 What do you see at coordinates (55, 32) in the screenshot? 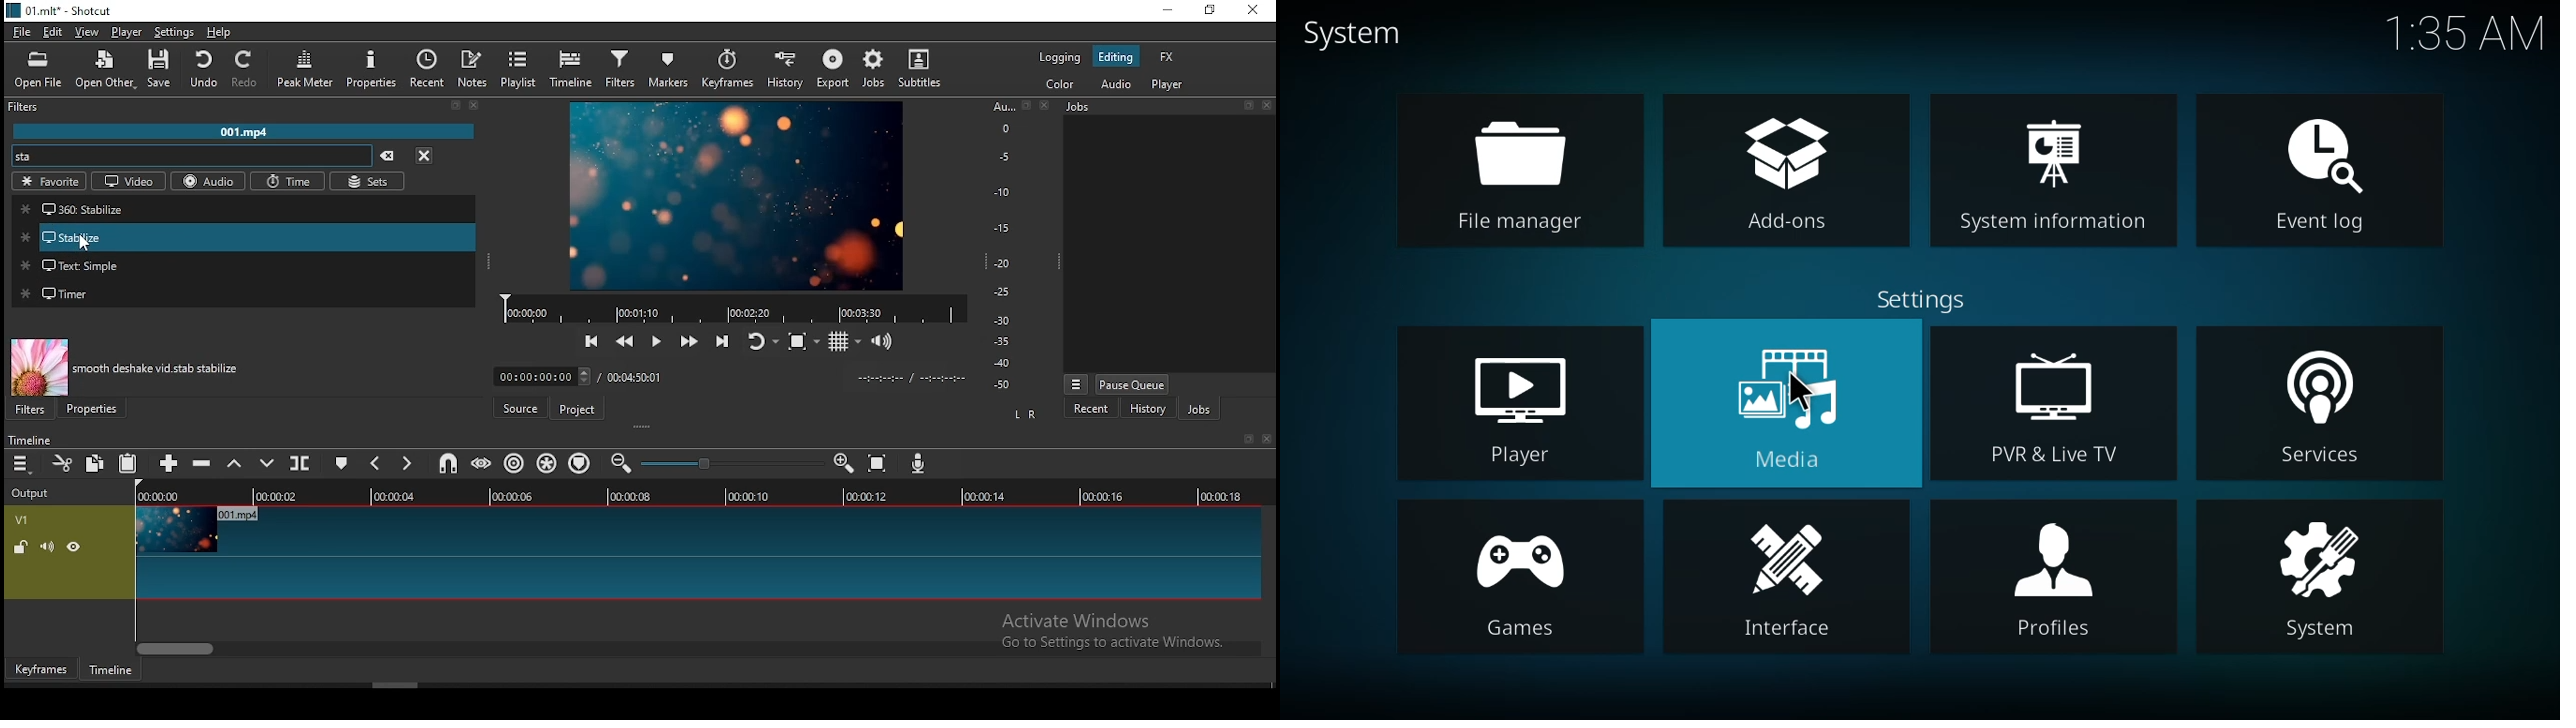
I see `edit` at bounding box center [55, 32].